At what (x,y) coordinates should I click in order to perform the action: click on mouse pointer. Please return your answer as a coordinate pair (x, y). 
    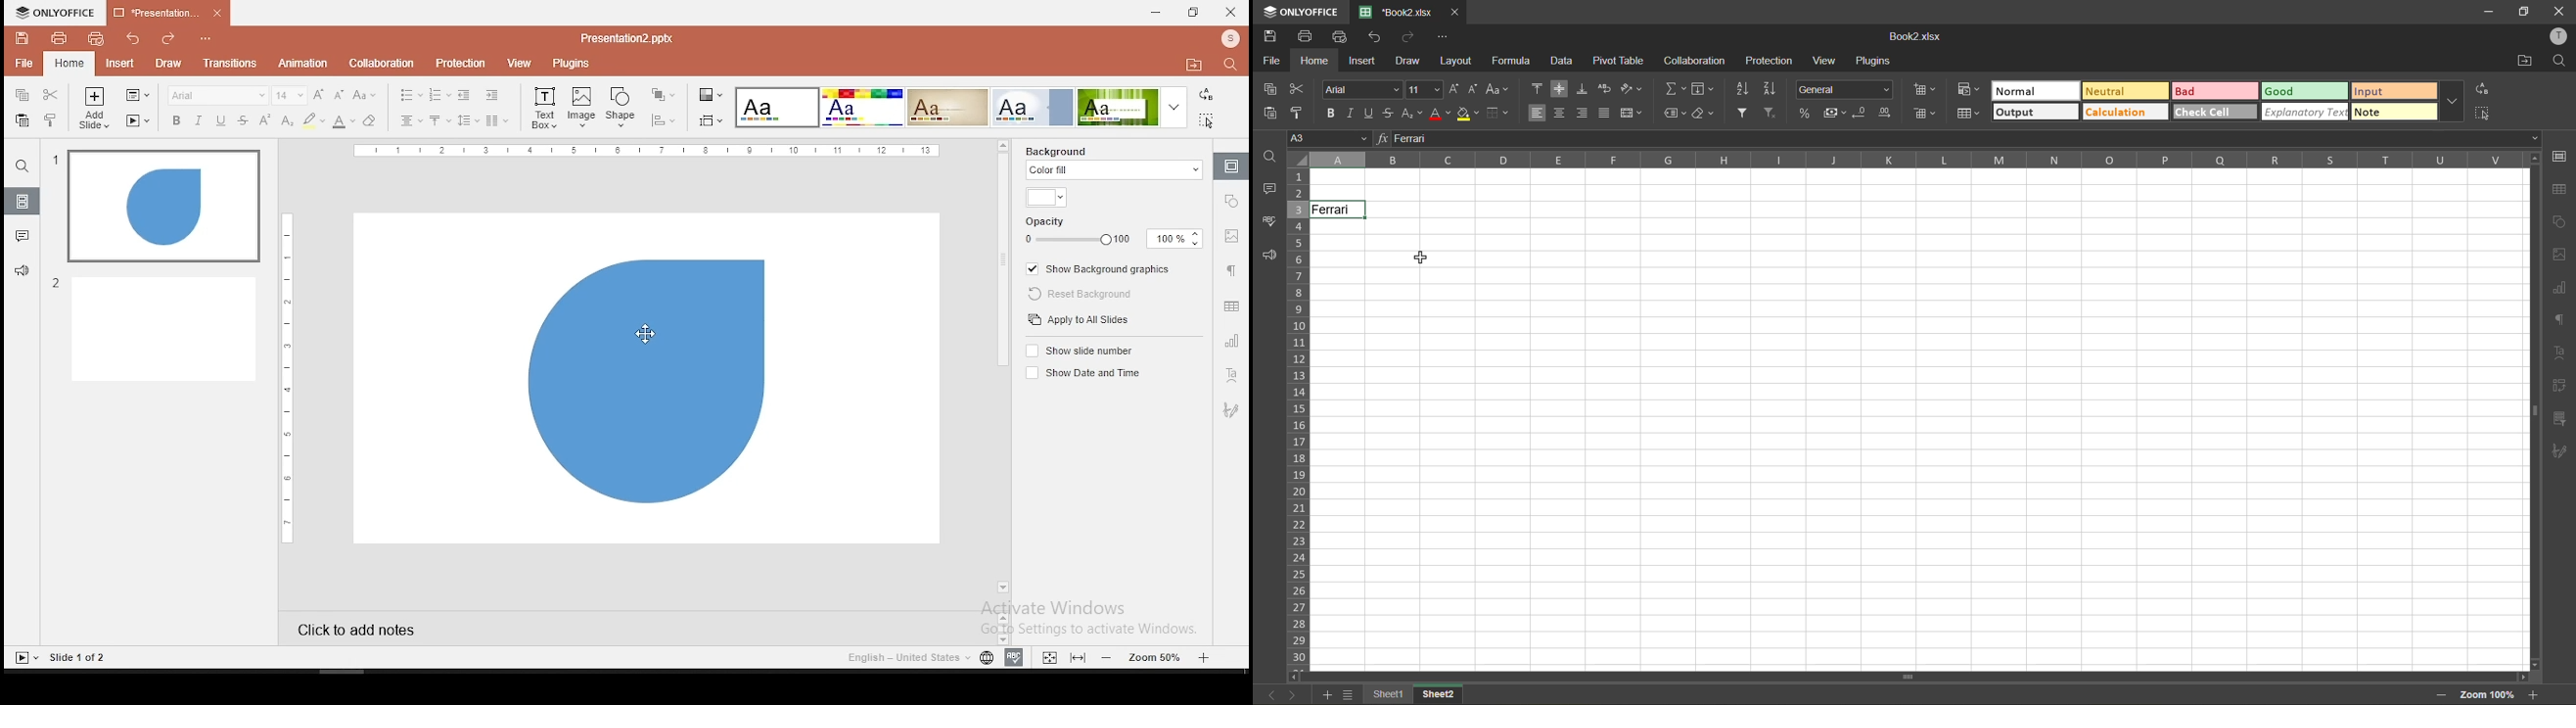
    Looking at the image, I should click on (646, 333).